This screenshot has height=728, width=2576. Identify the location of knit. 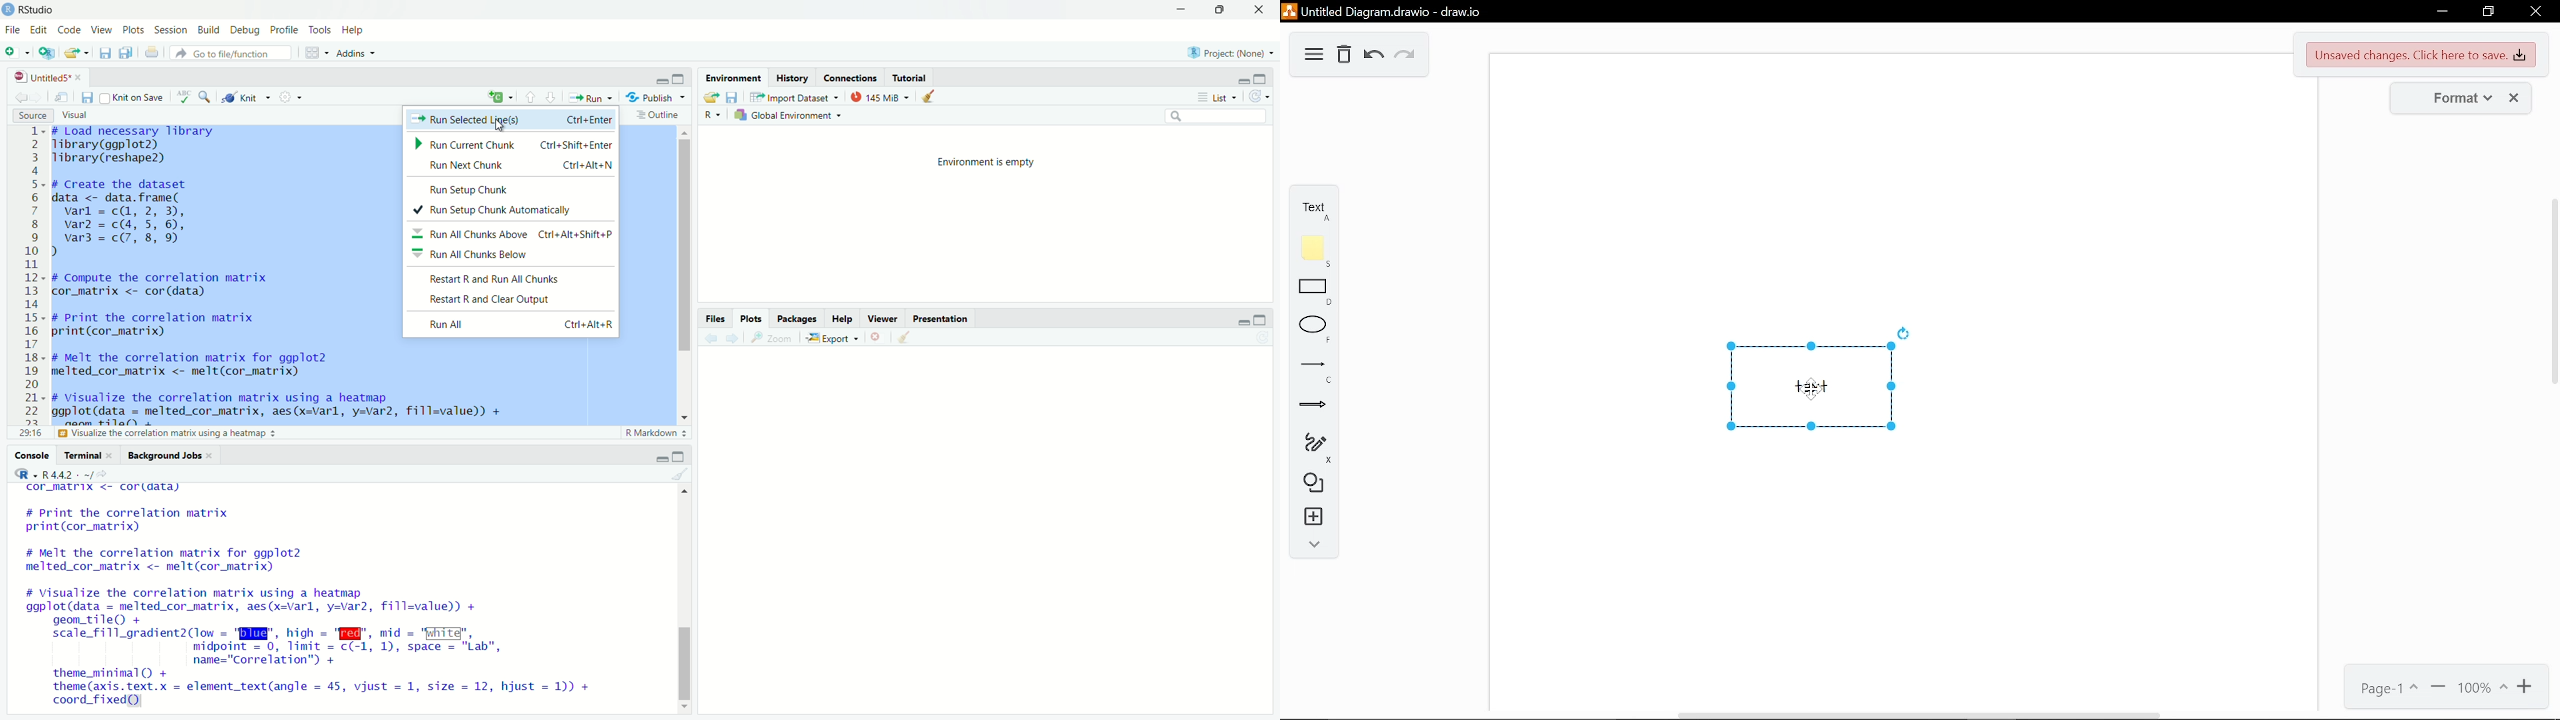
(241, 98).